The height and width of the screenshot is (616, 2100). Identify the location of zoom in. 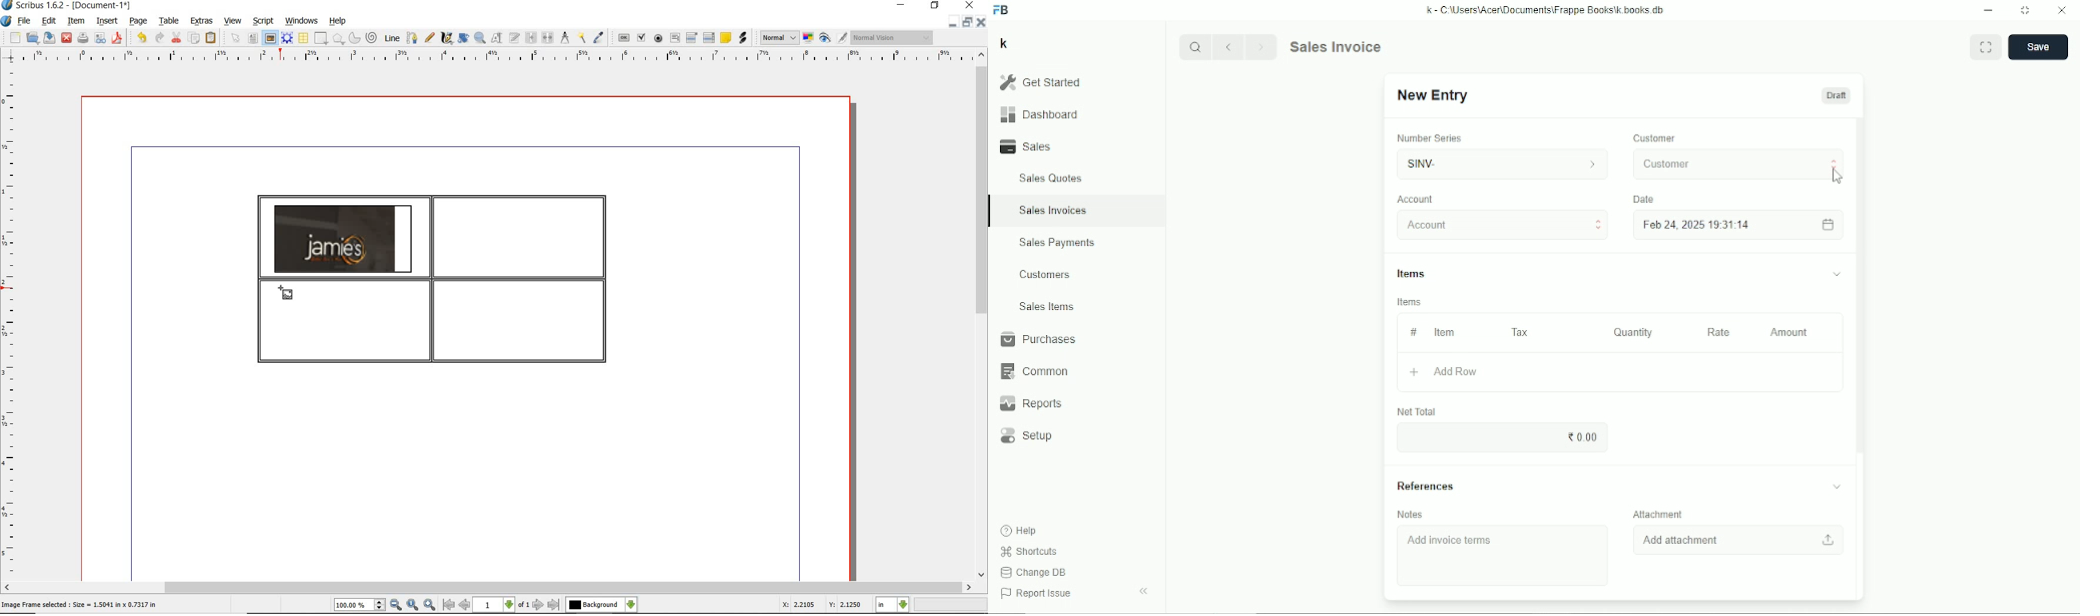
(430, 605).